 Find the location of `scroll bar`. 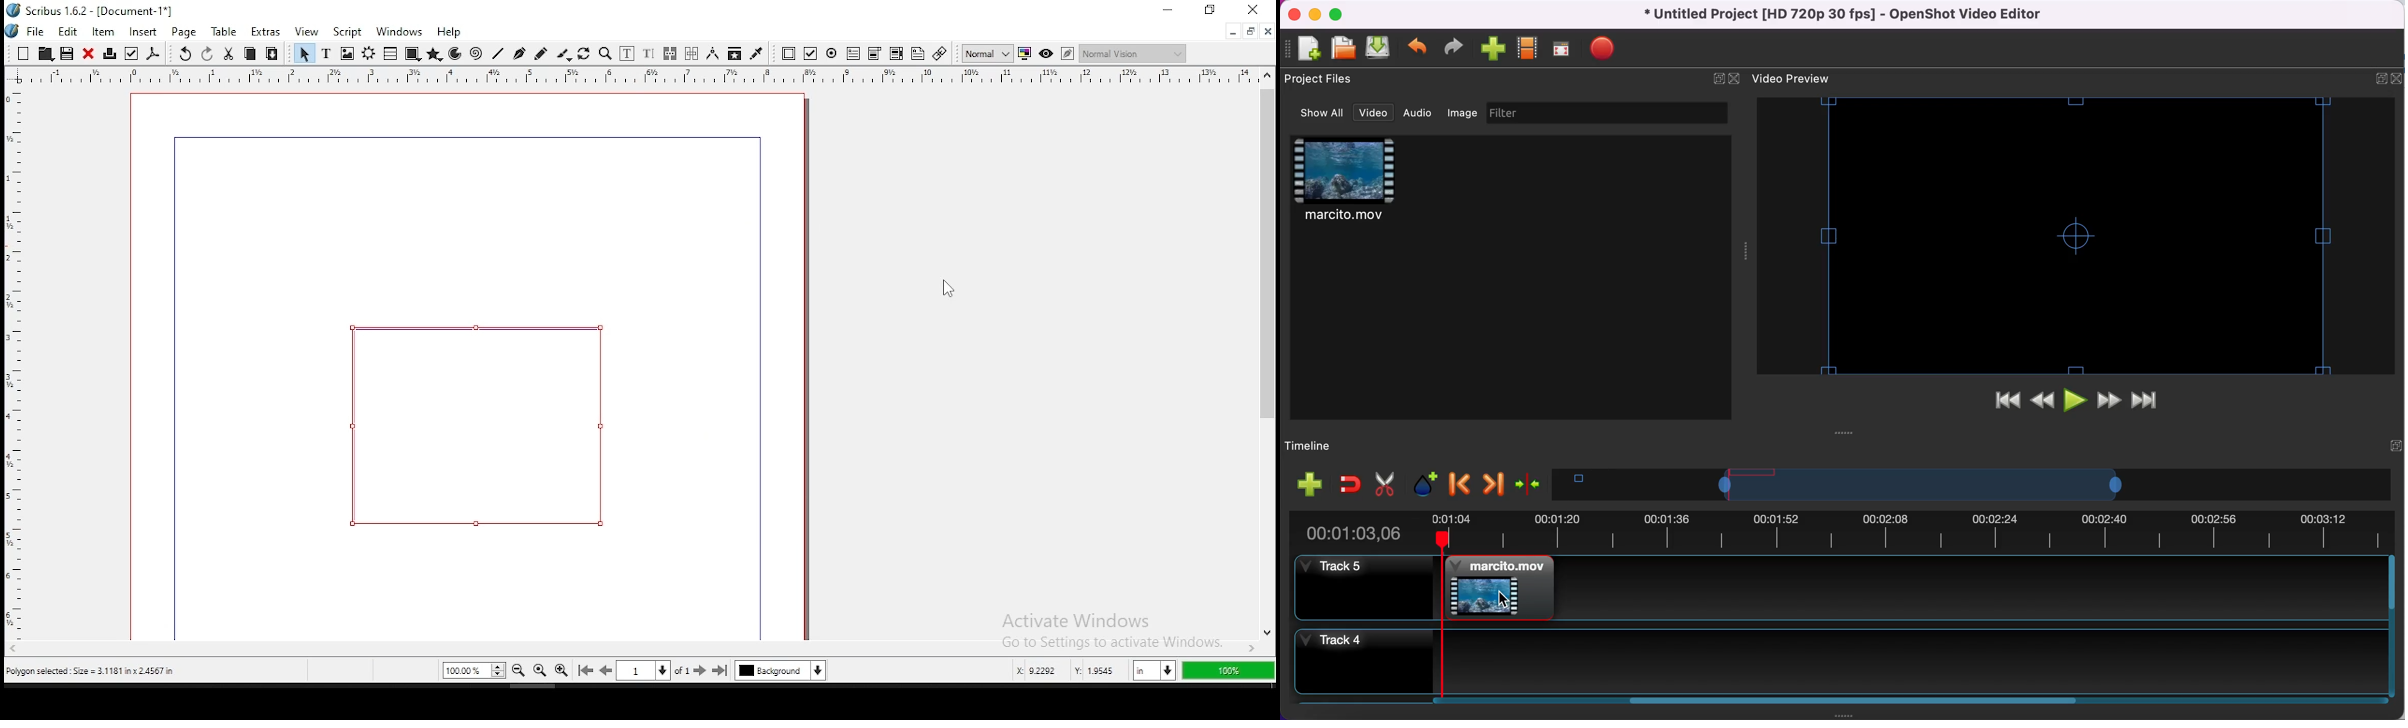

scroll bar is located at coordinates (632, 650).